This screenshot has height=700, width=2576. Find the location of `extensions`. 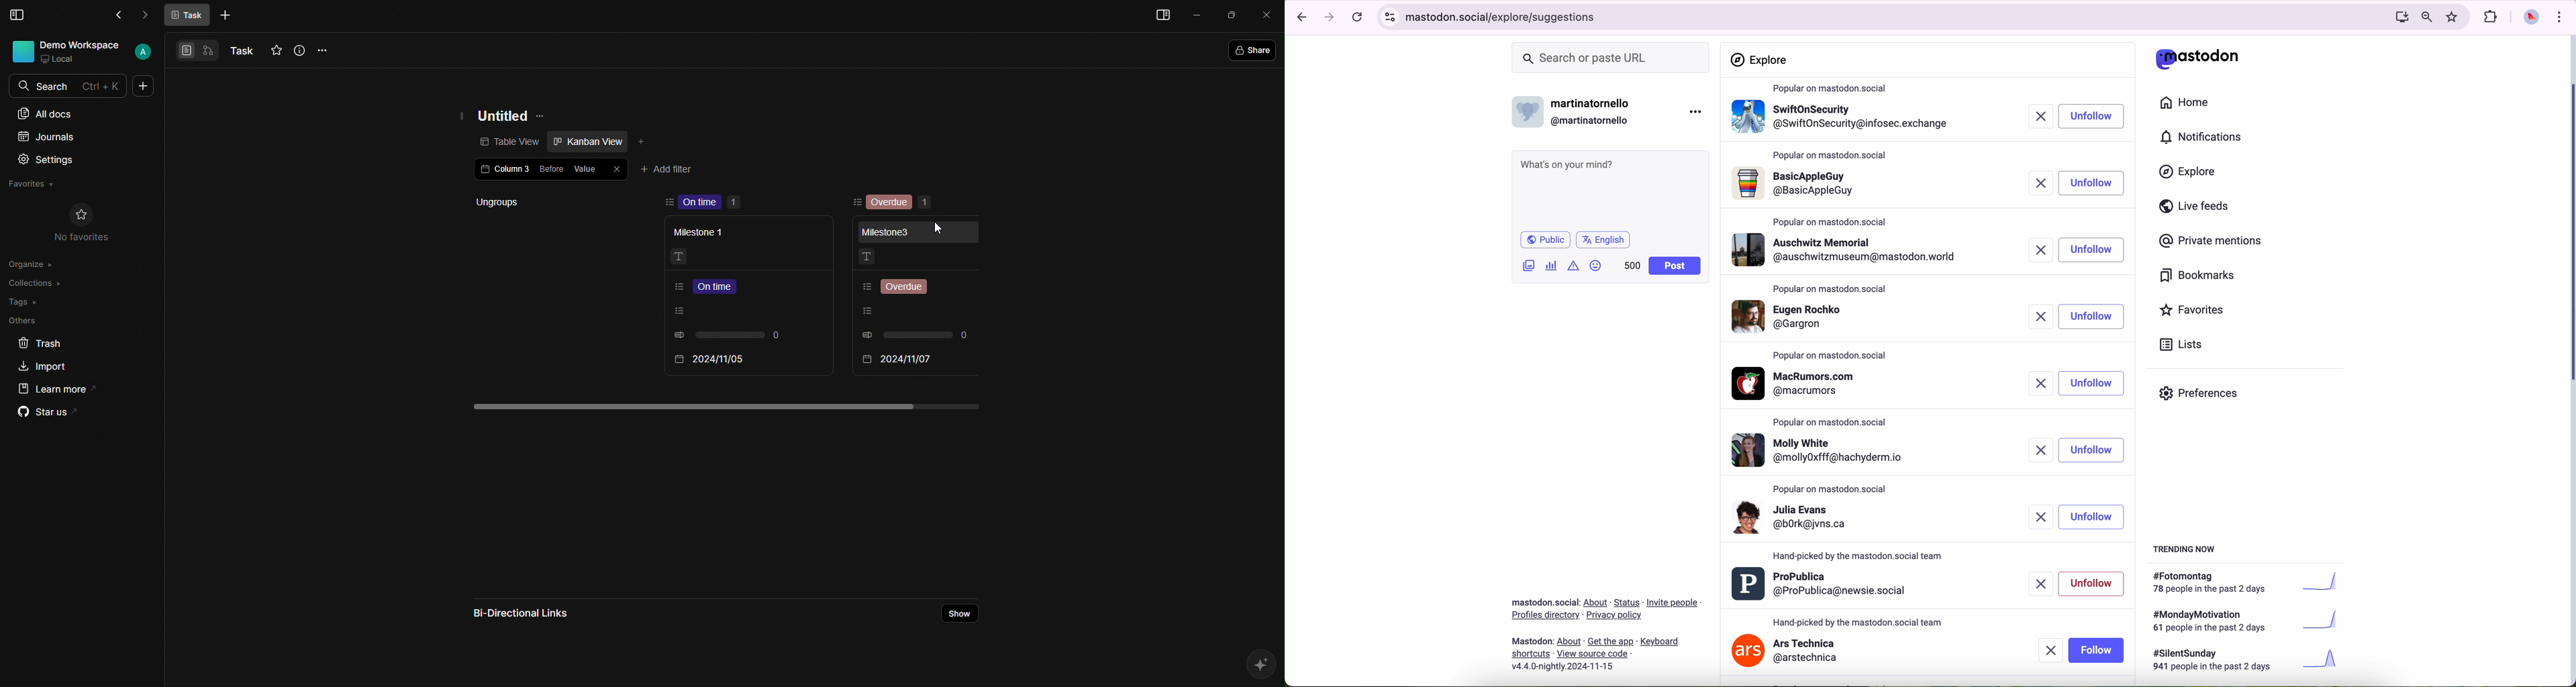

extensions is located at coordinates (2492, 17).